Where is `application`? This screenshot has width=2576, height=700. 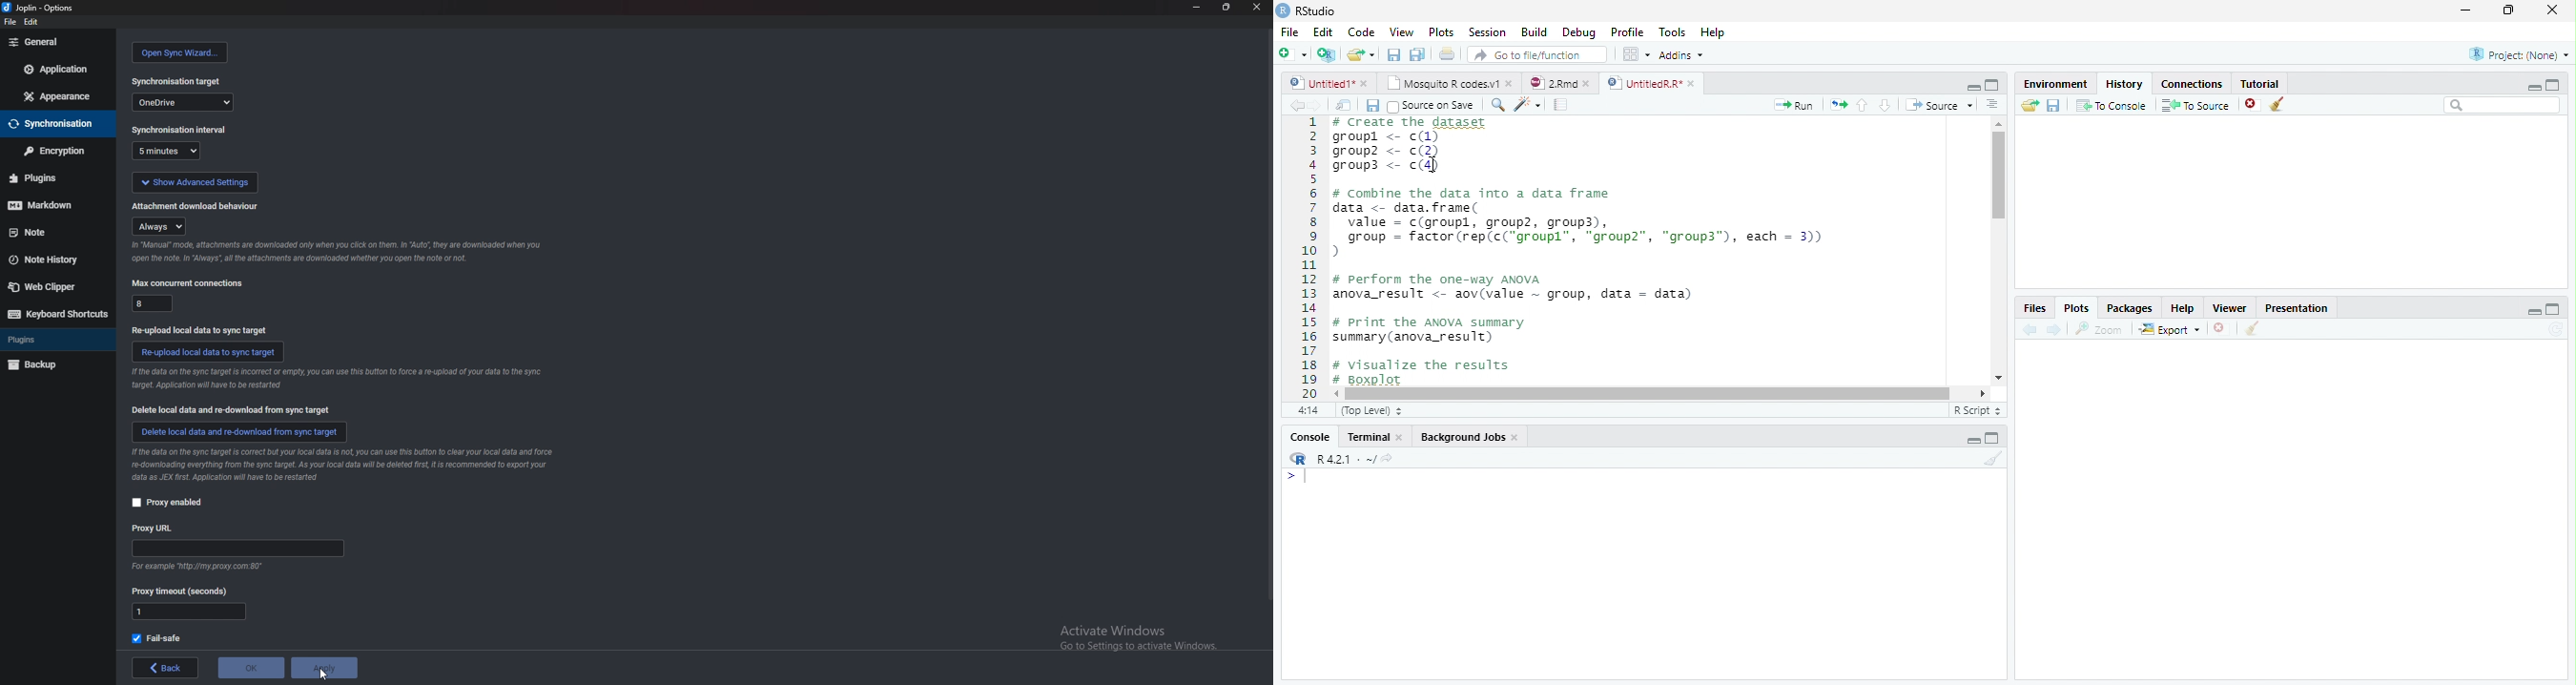 application is located at coordinates (58, 68).